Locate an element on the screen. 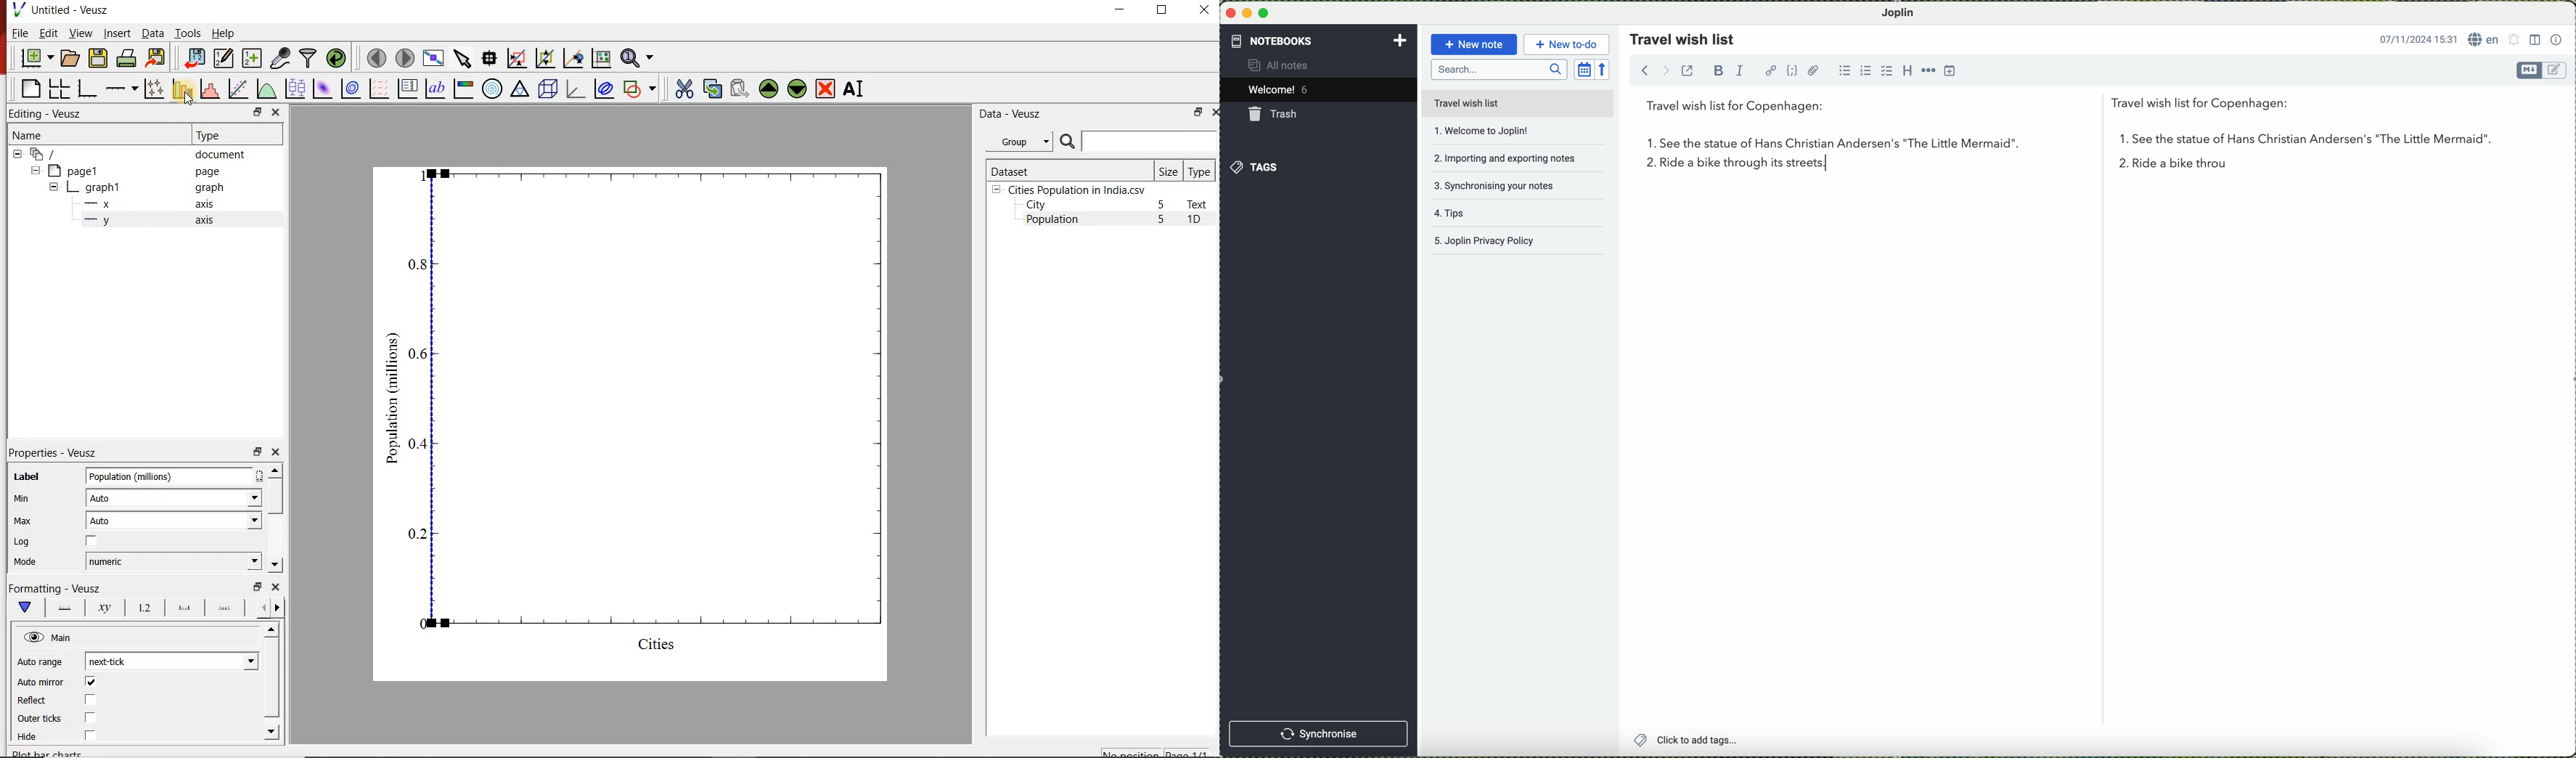 Image resolution: width=2576 pixels, height=784 pixels. Reflect is located at coordinates (36, 700).